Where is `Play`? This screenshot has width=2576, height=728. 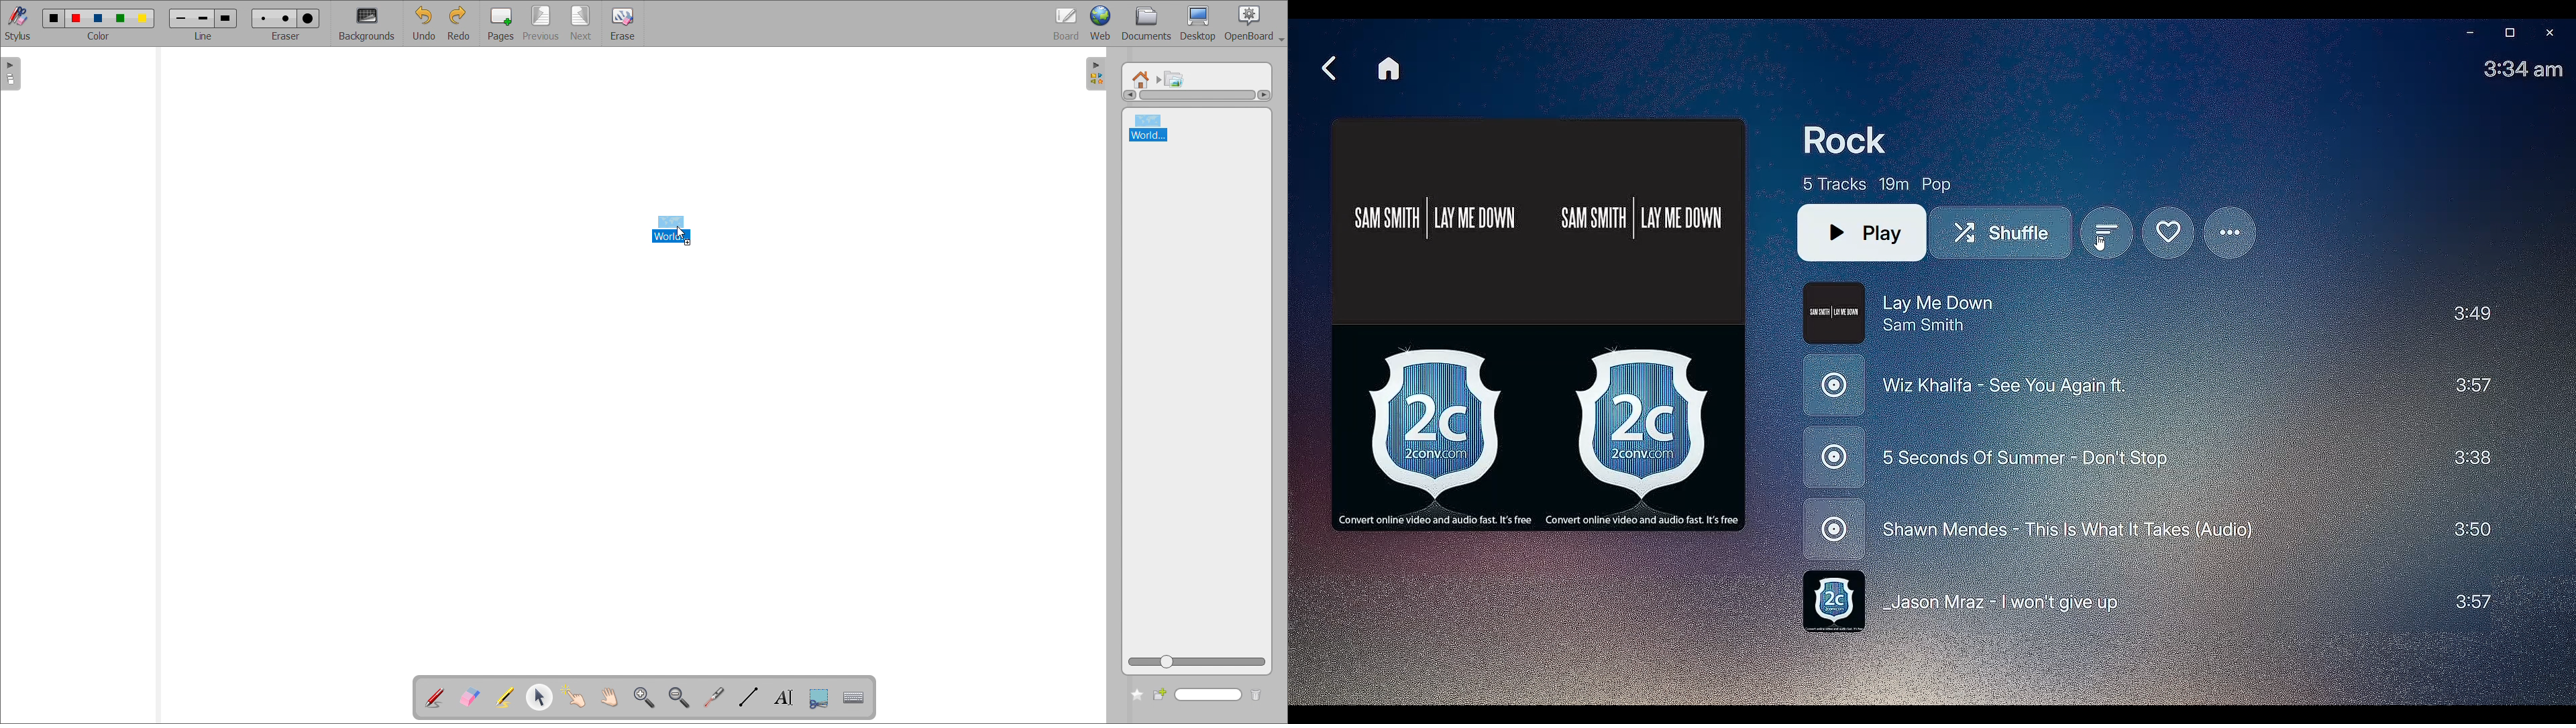
Play is located at coordinates (1862, 233).